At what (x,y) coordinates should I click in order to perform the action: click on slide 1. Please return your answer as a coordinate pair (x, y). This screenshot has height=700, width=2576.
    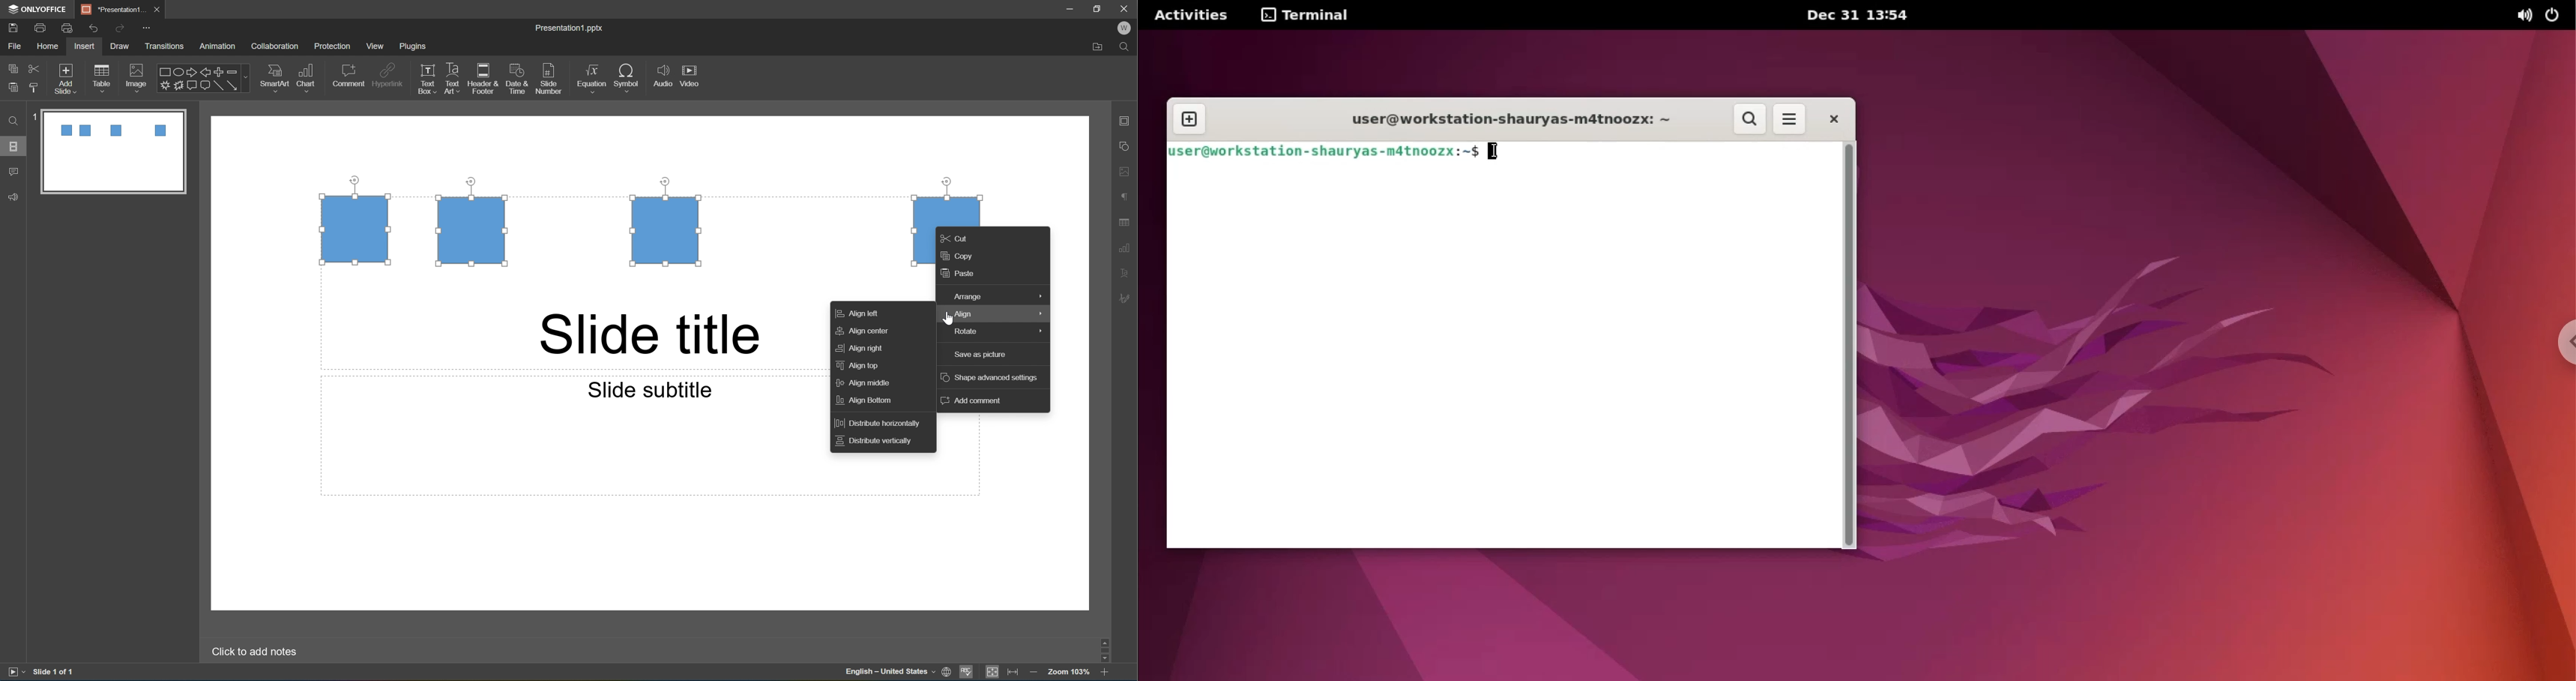
    Looking at the image, I should click on (107, 151).